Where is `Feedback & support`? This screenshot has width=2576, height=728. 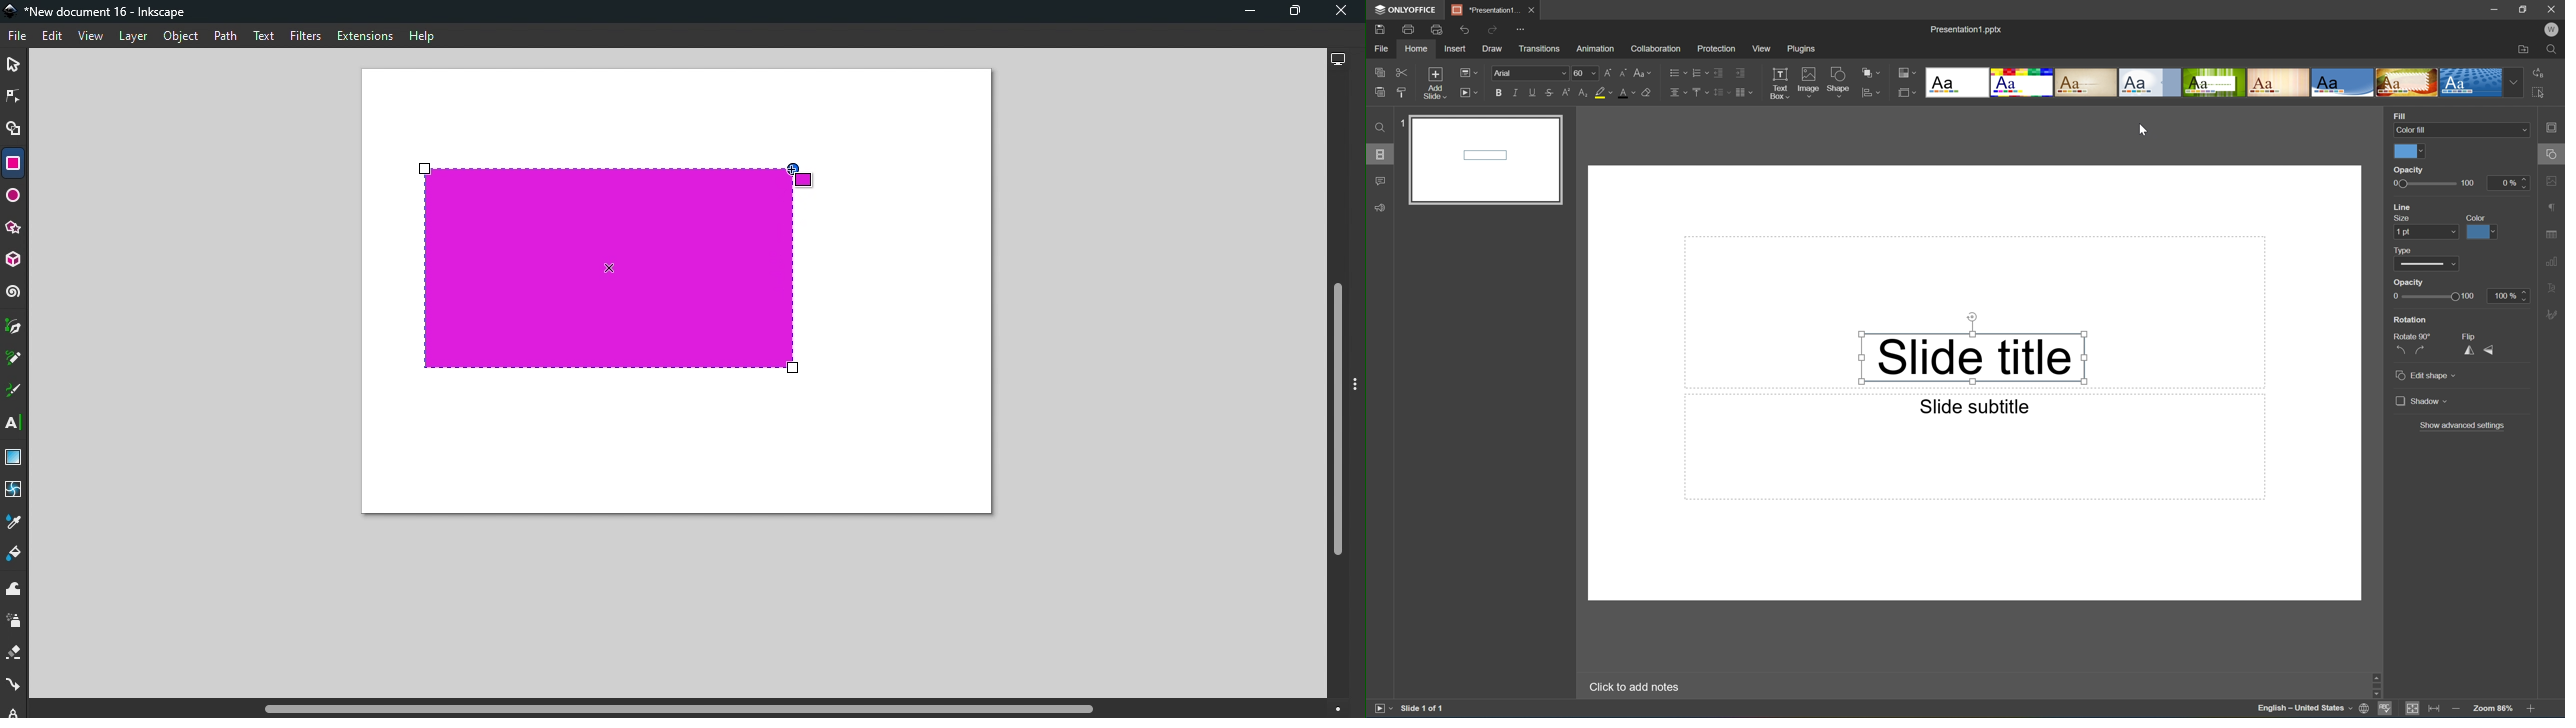 Feedback & support is located at coordinates (1382, 208).